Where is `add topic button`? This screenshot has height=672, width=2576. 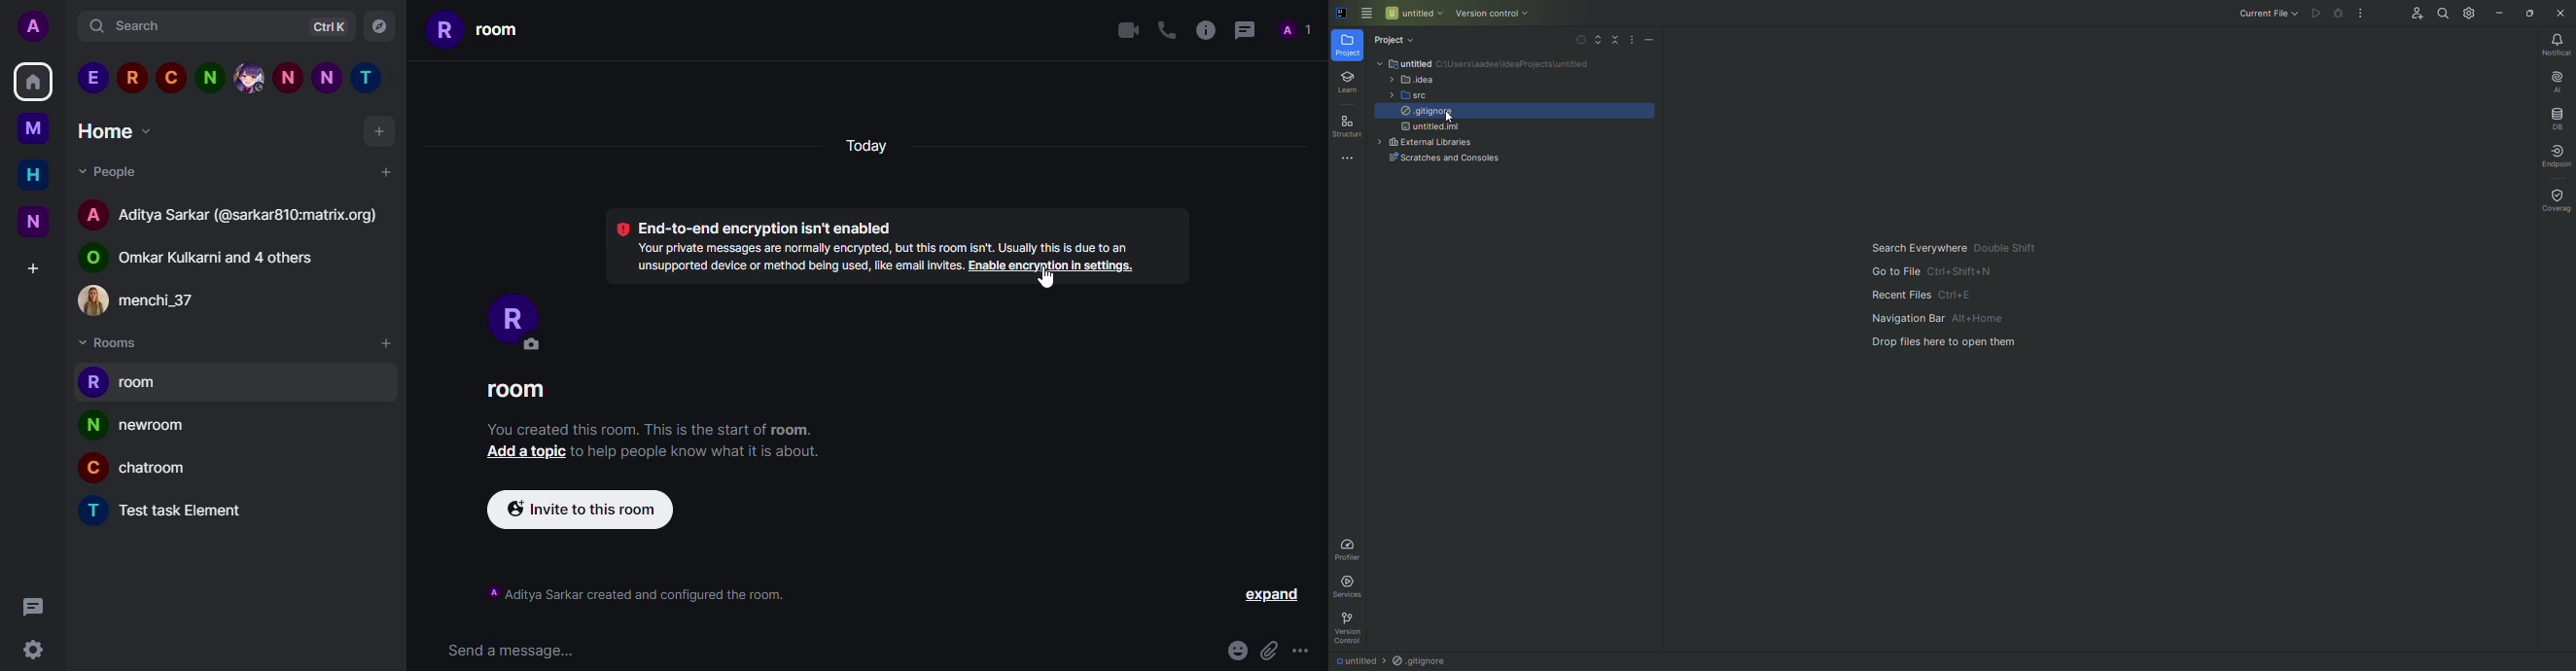
add topic button is located at coordinates (522, 452).